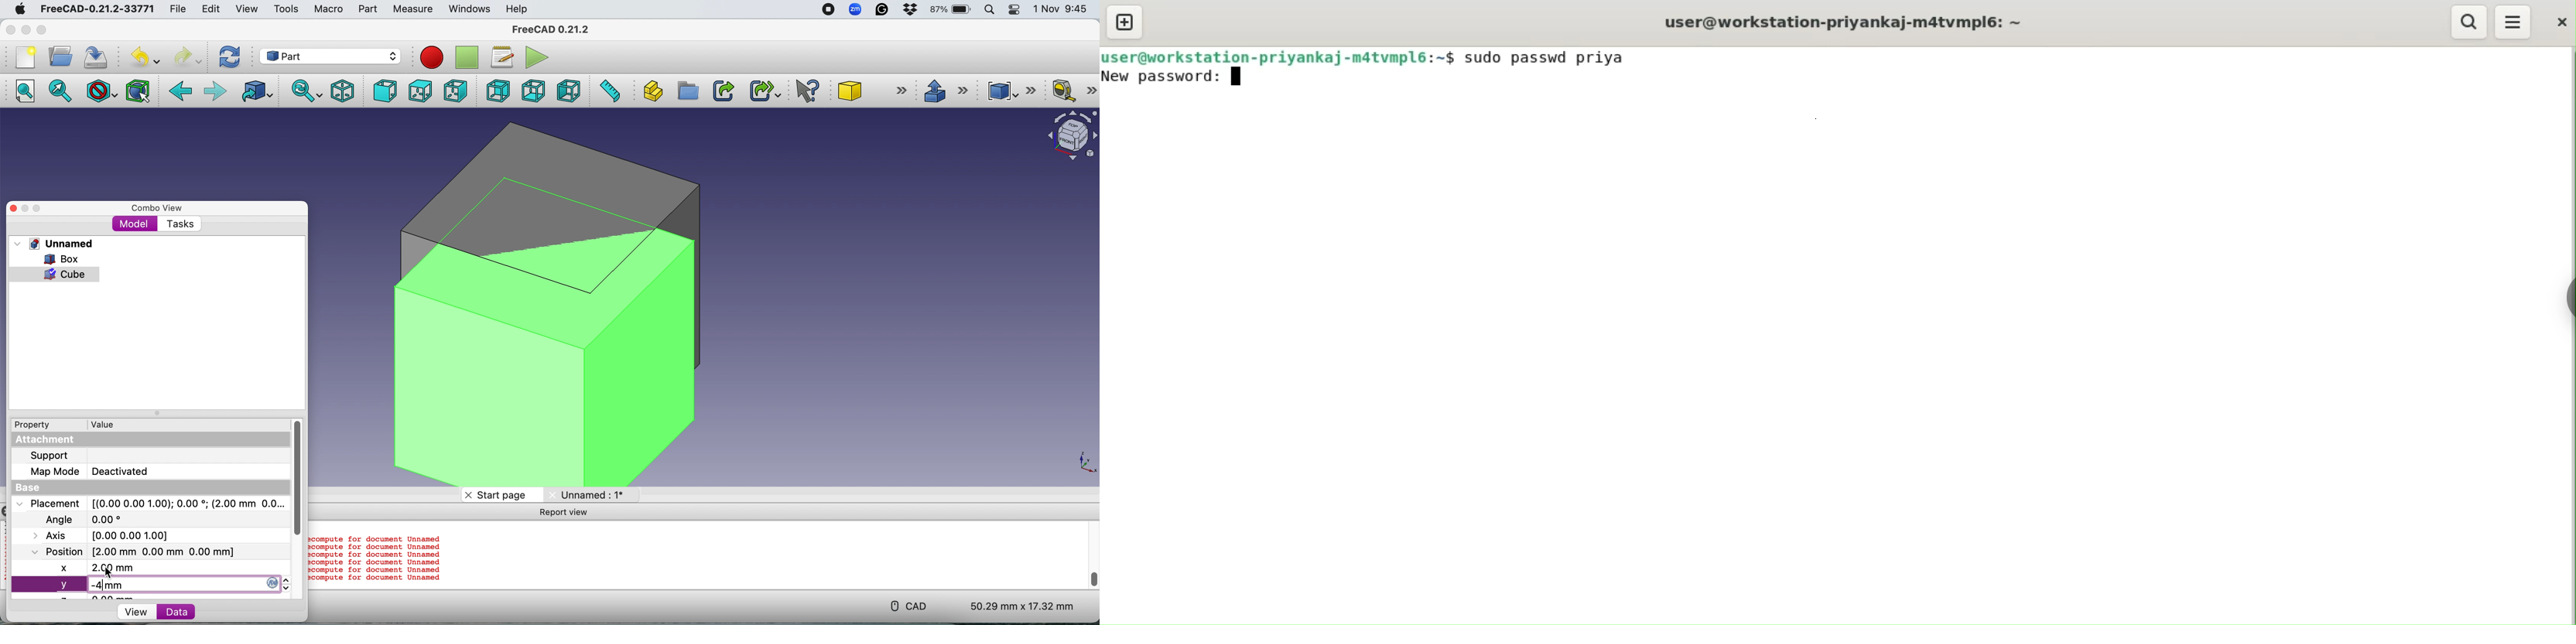 The height and width of the screenshot is (644, 2576). Describe the element at coordinates (565, 512) in the screenshot. I see `Report view` at that location.